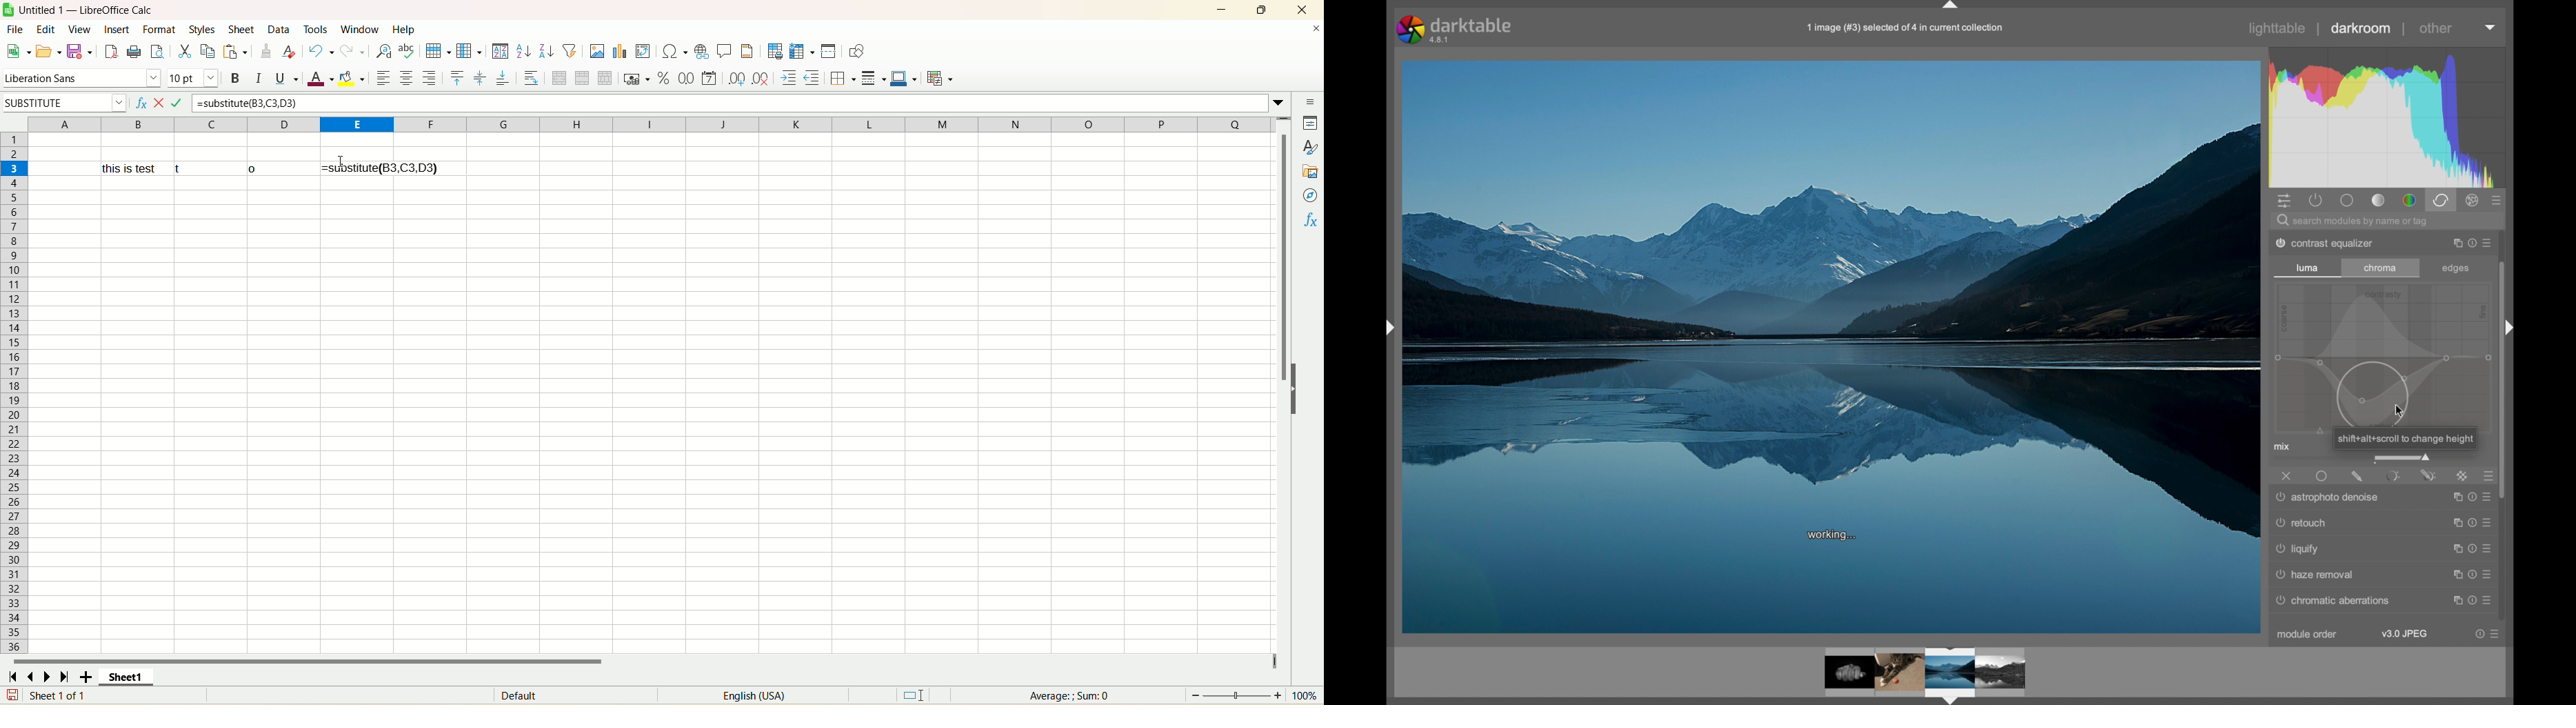 The image size is (2576, 728). What do you see at coordinates (2357, 476) in the screenshot?
I see `drawnmask` at bounding box center [2357, 476].